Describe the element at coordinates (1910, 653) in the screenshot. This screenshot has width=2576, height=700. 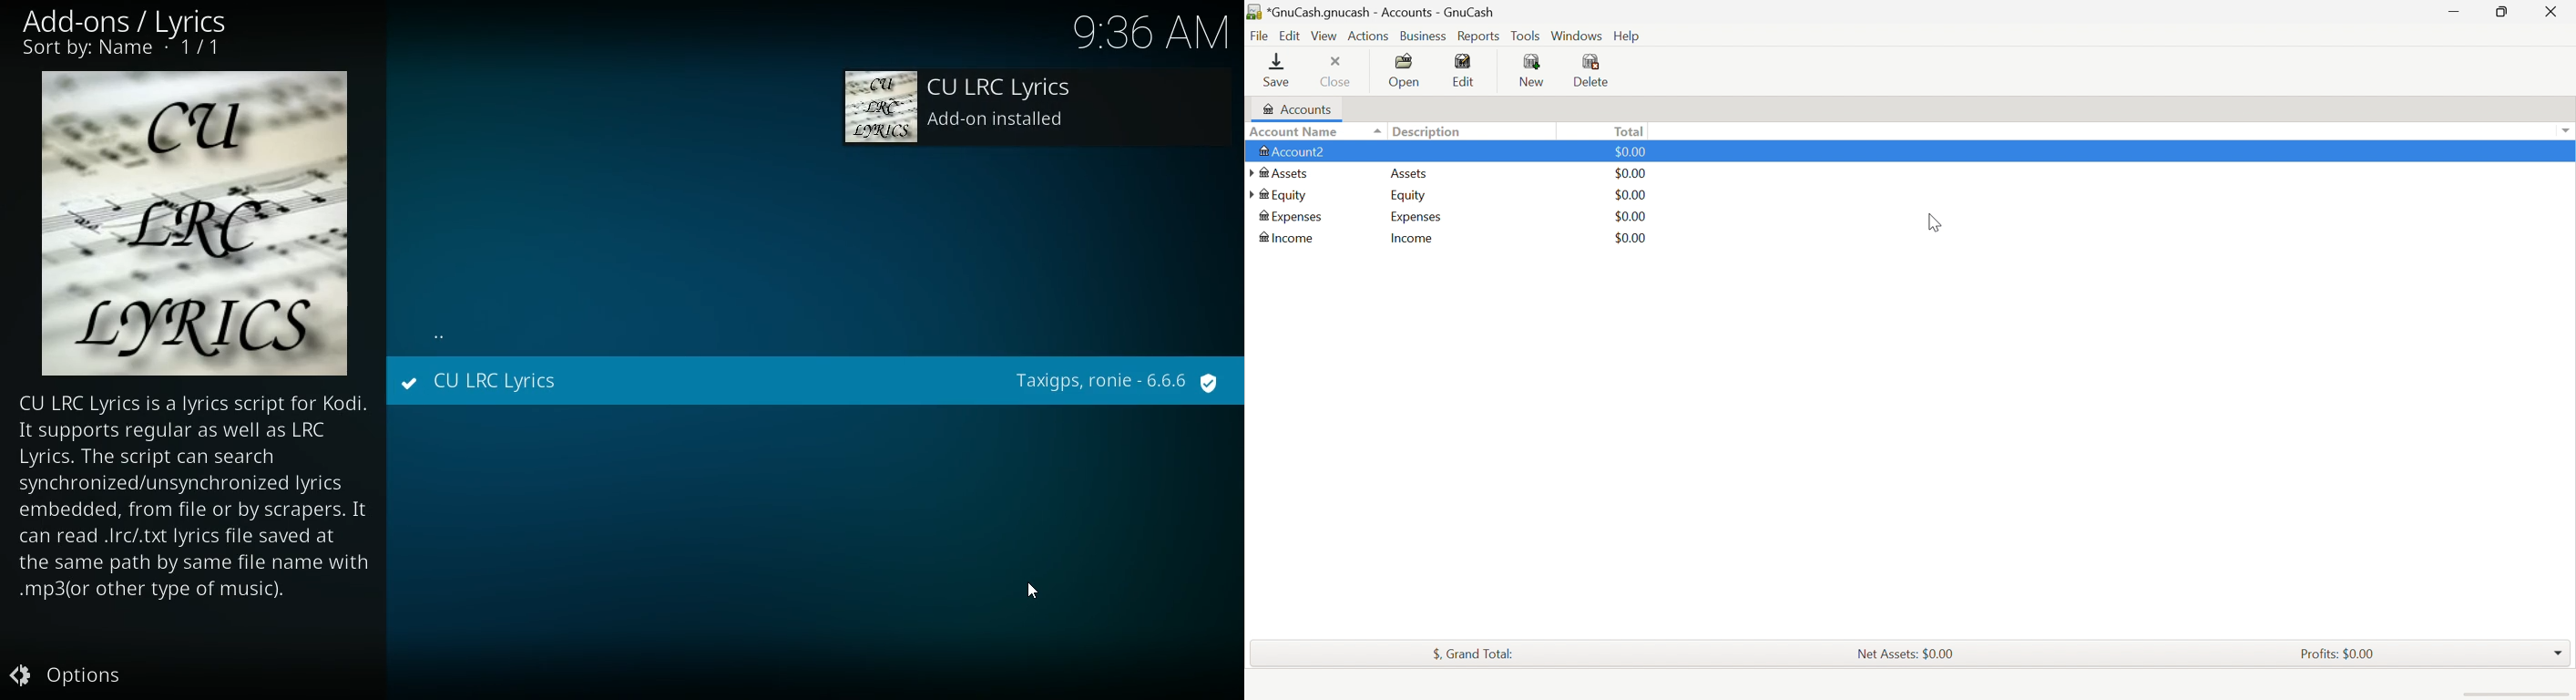
I see `Net Assets: $0.00` at that location.